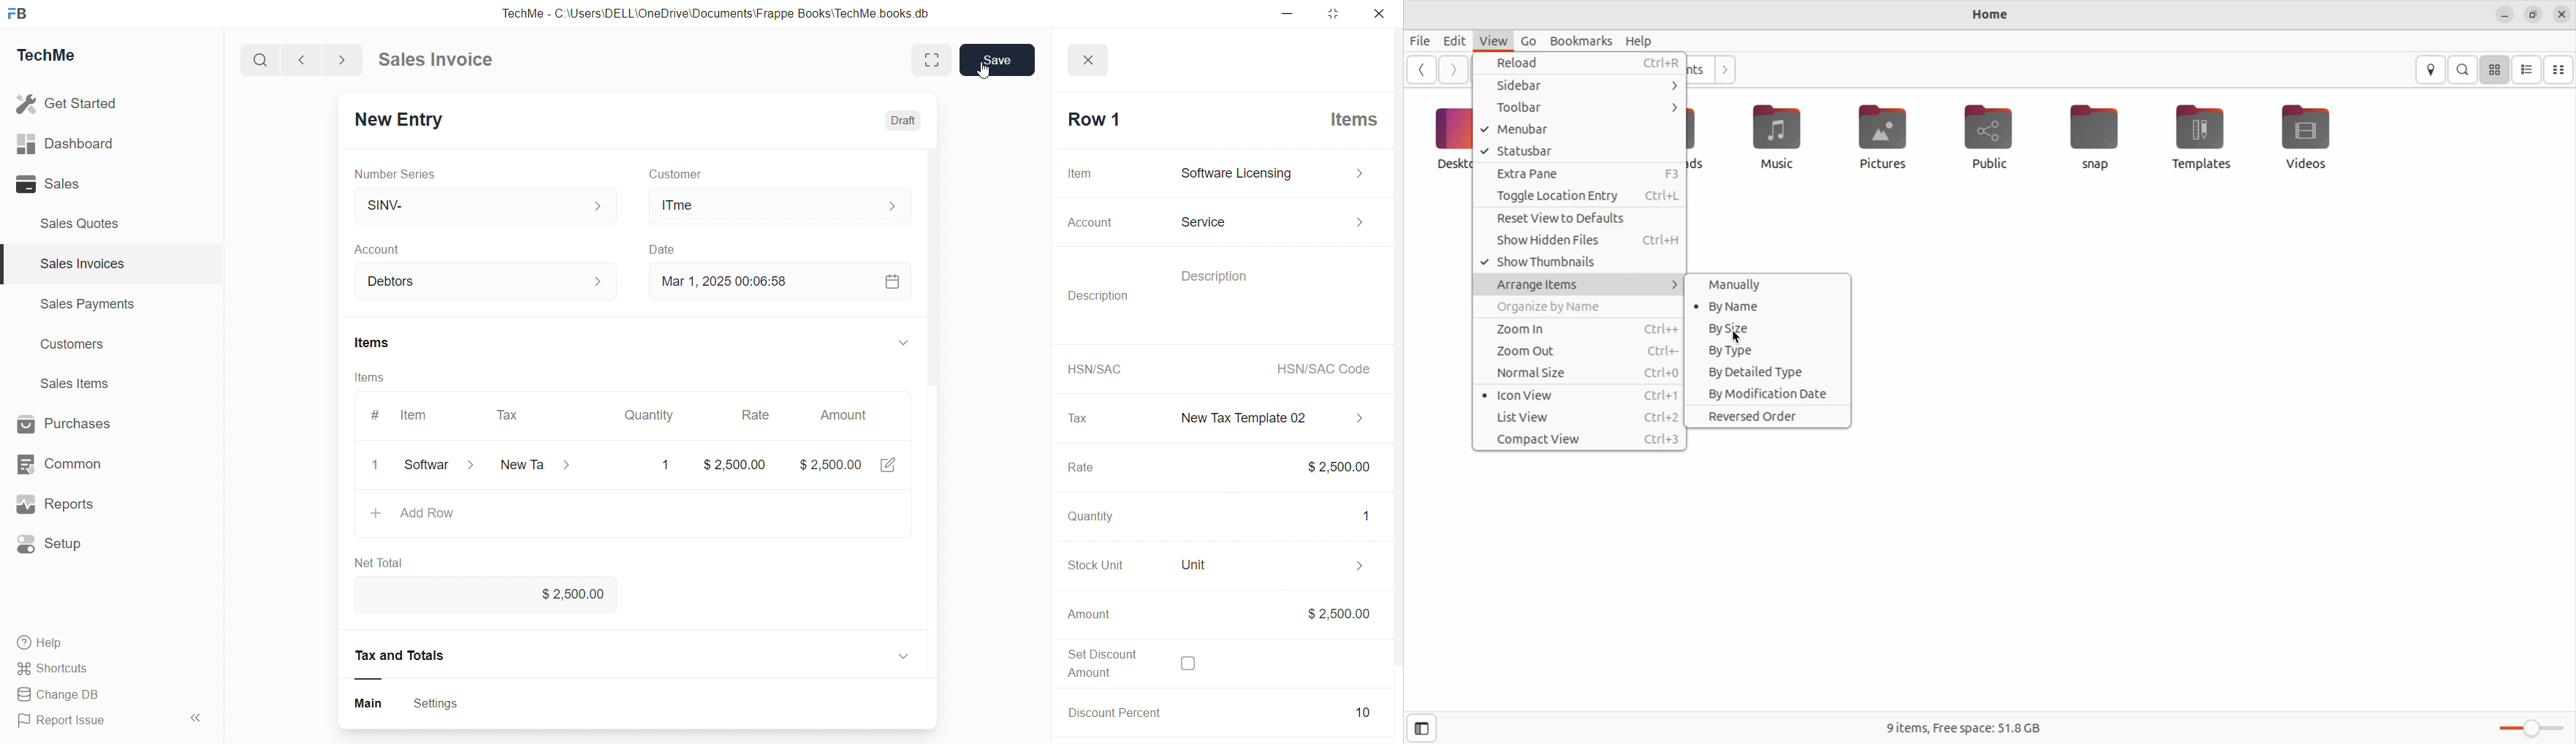  I want to click on Account, so click(1084, 223).